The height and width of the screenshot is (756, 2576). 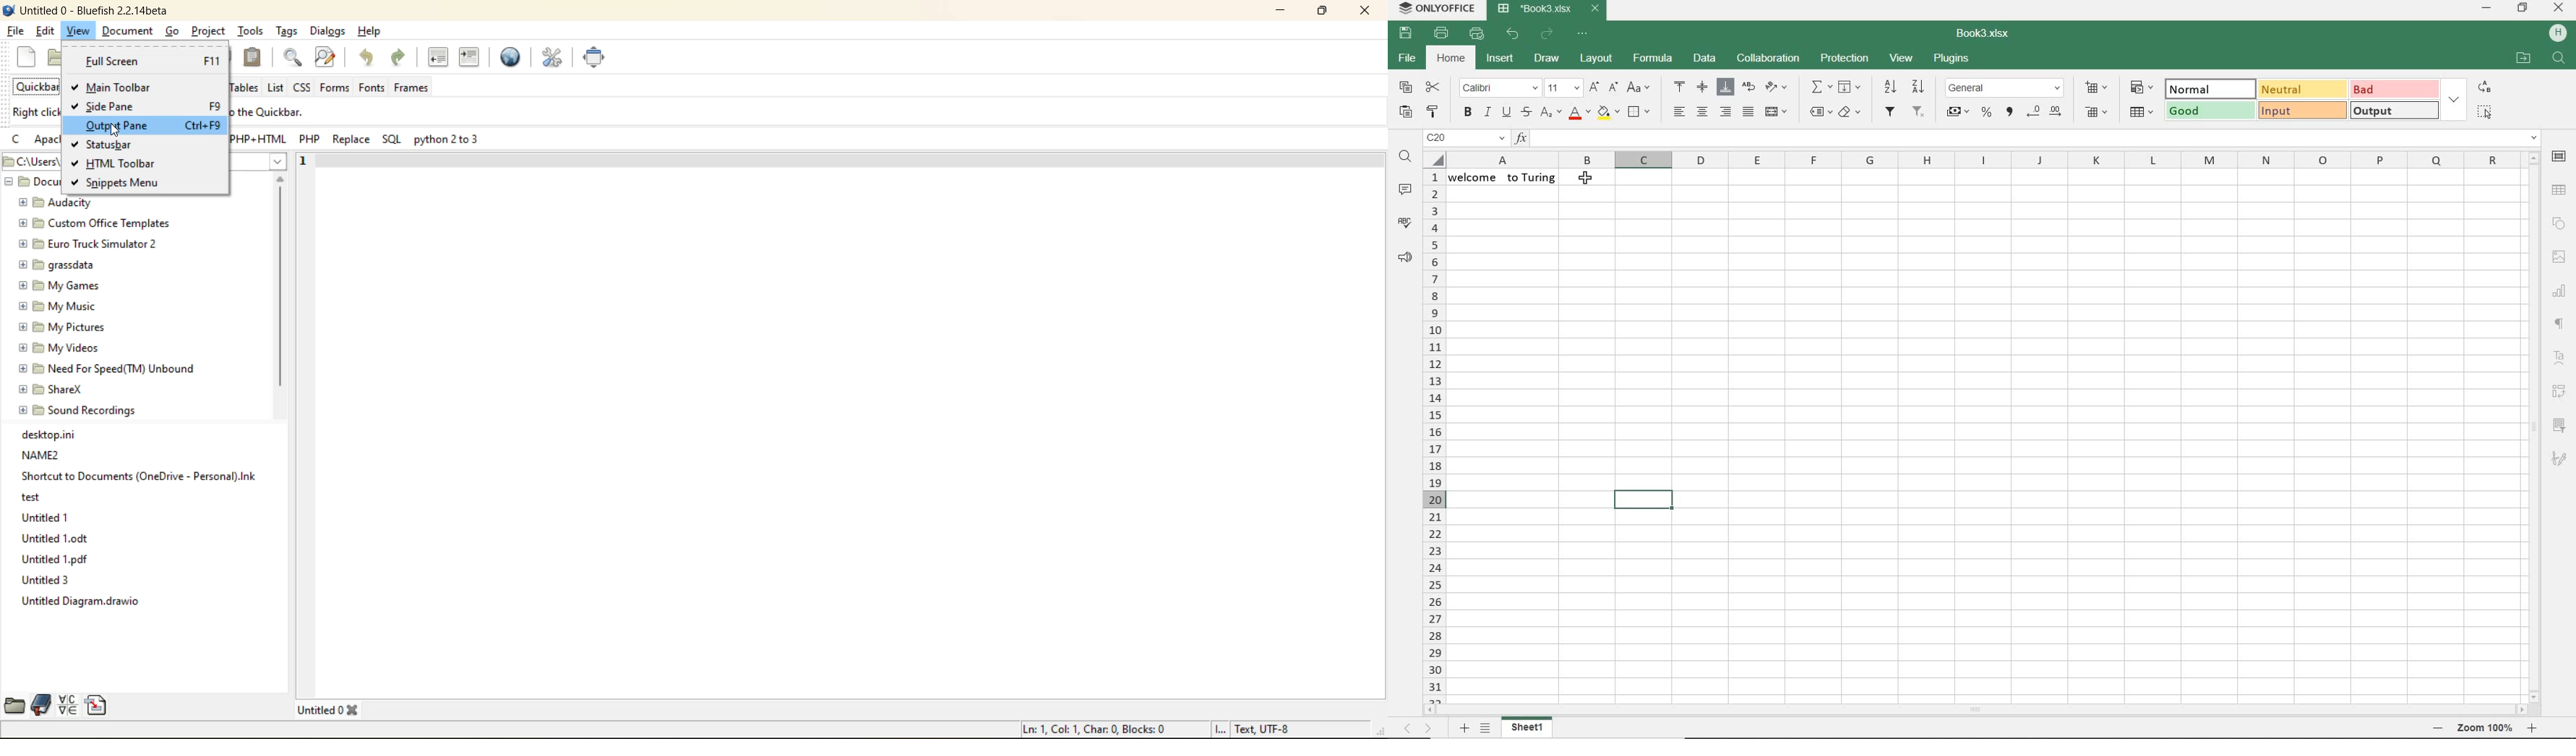 I want to click on spell checking, so click(x=1405, y=224).